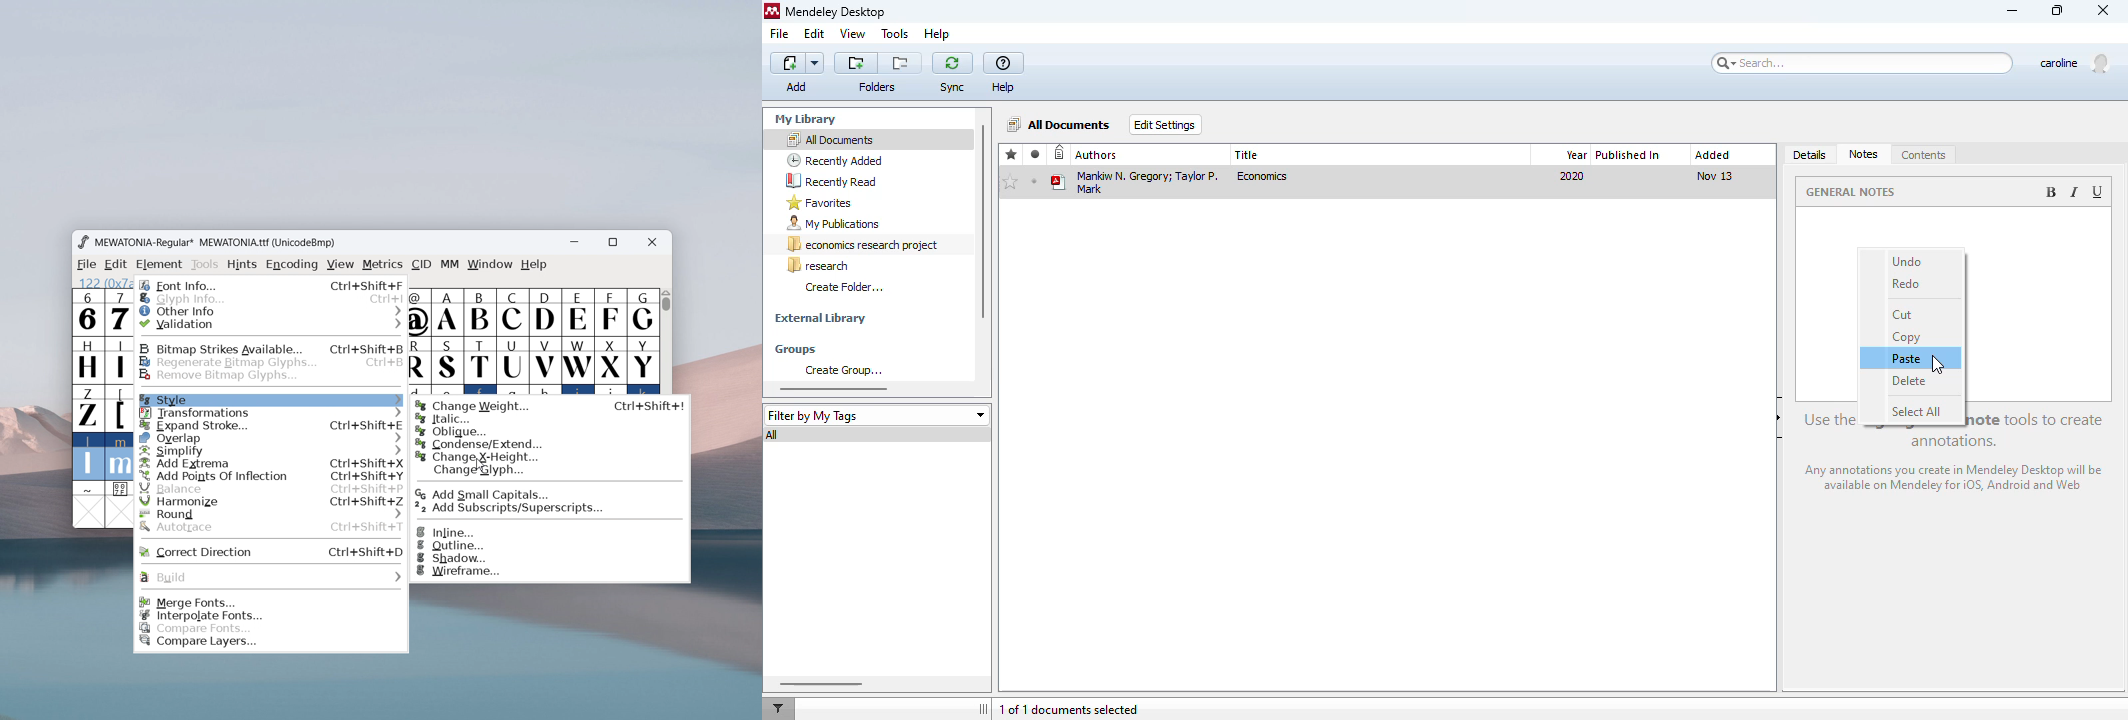  I want to click on favorites, so click(1012, 155).